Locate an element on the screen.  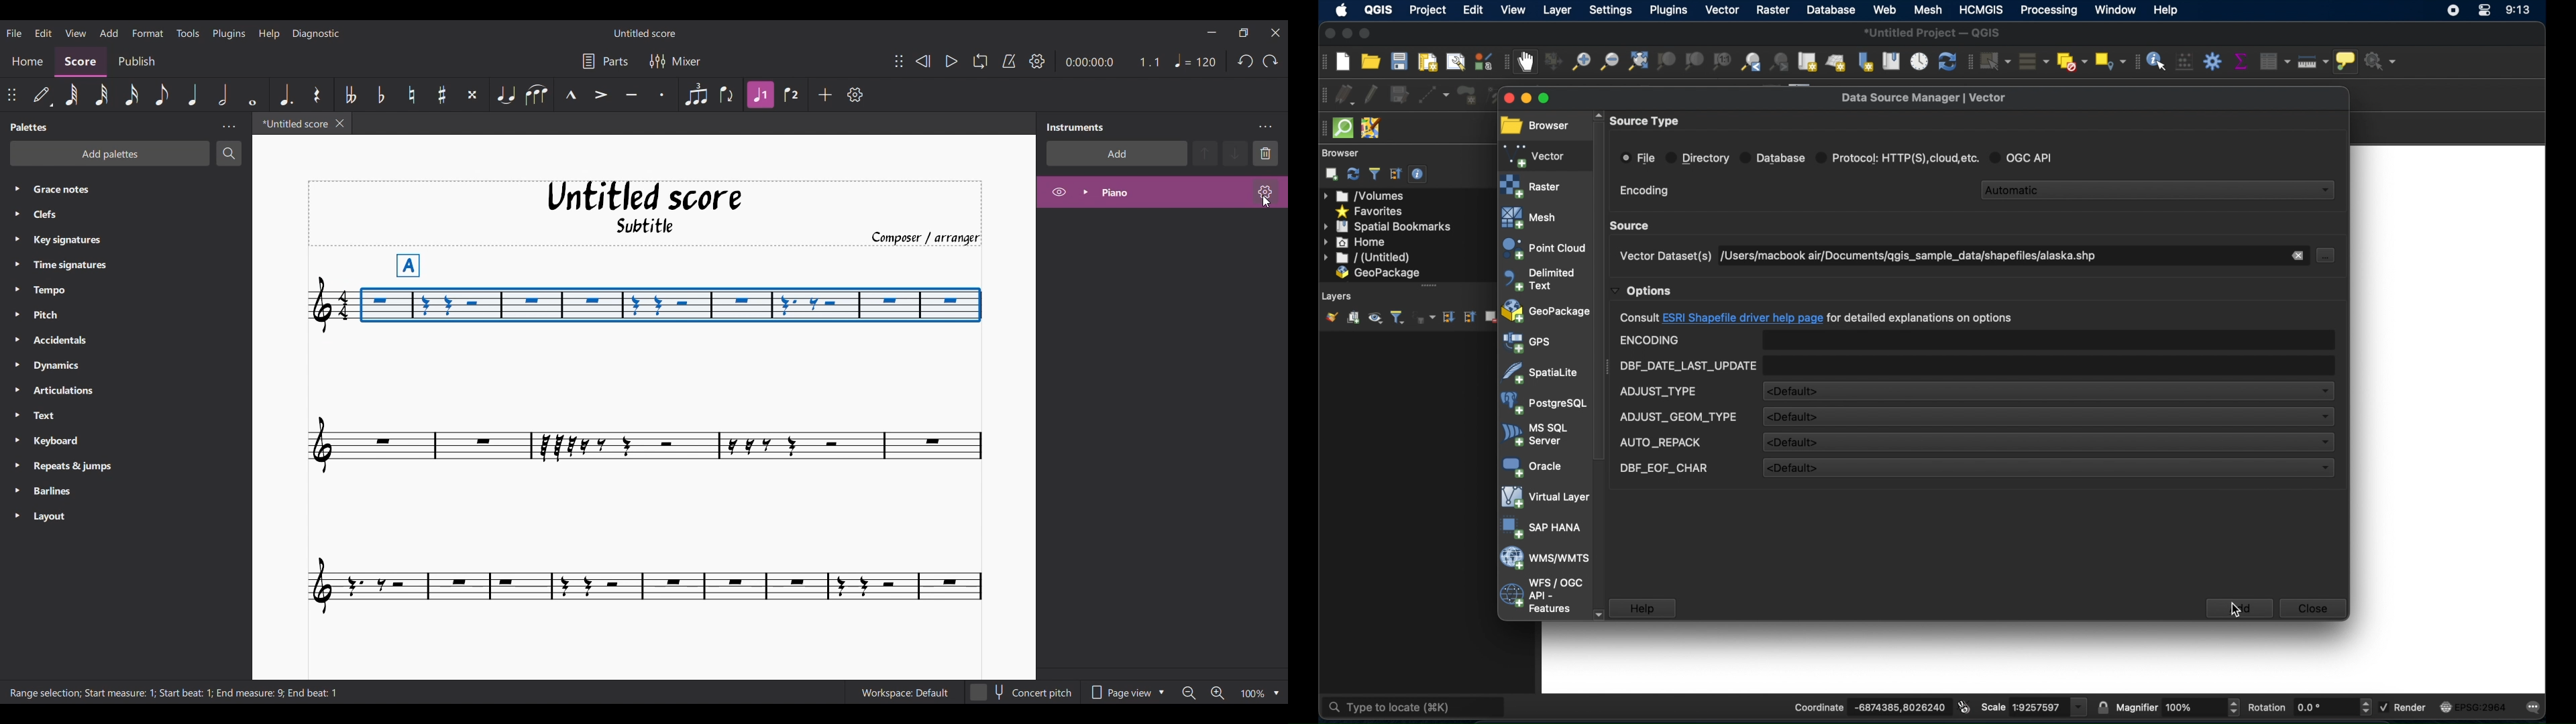
Staccato is located at coordinates (661, 95).